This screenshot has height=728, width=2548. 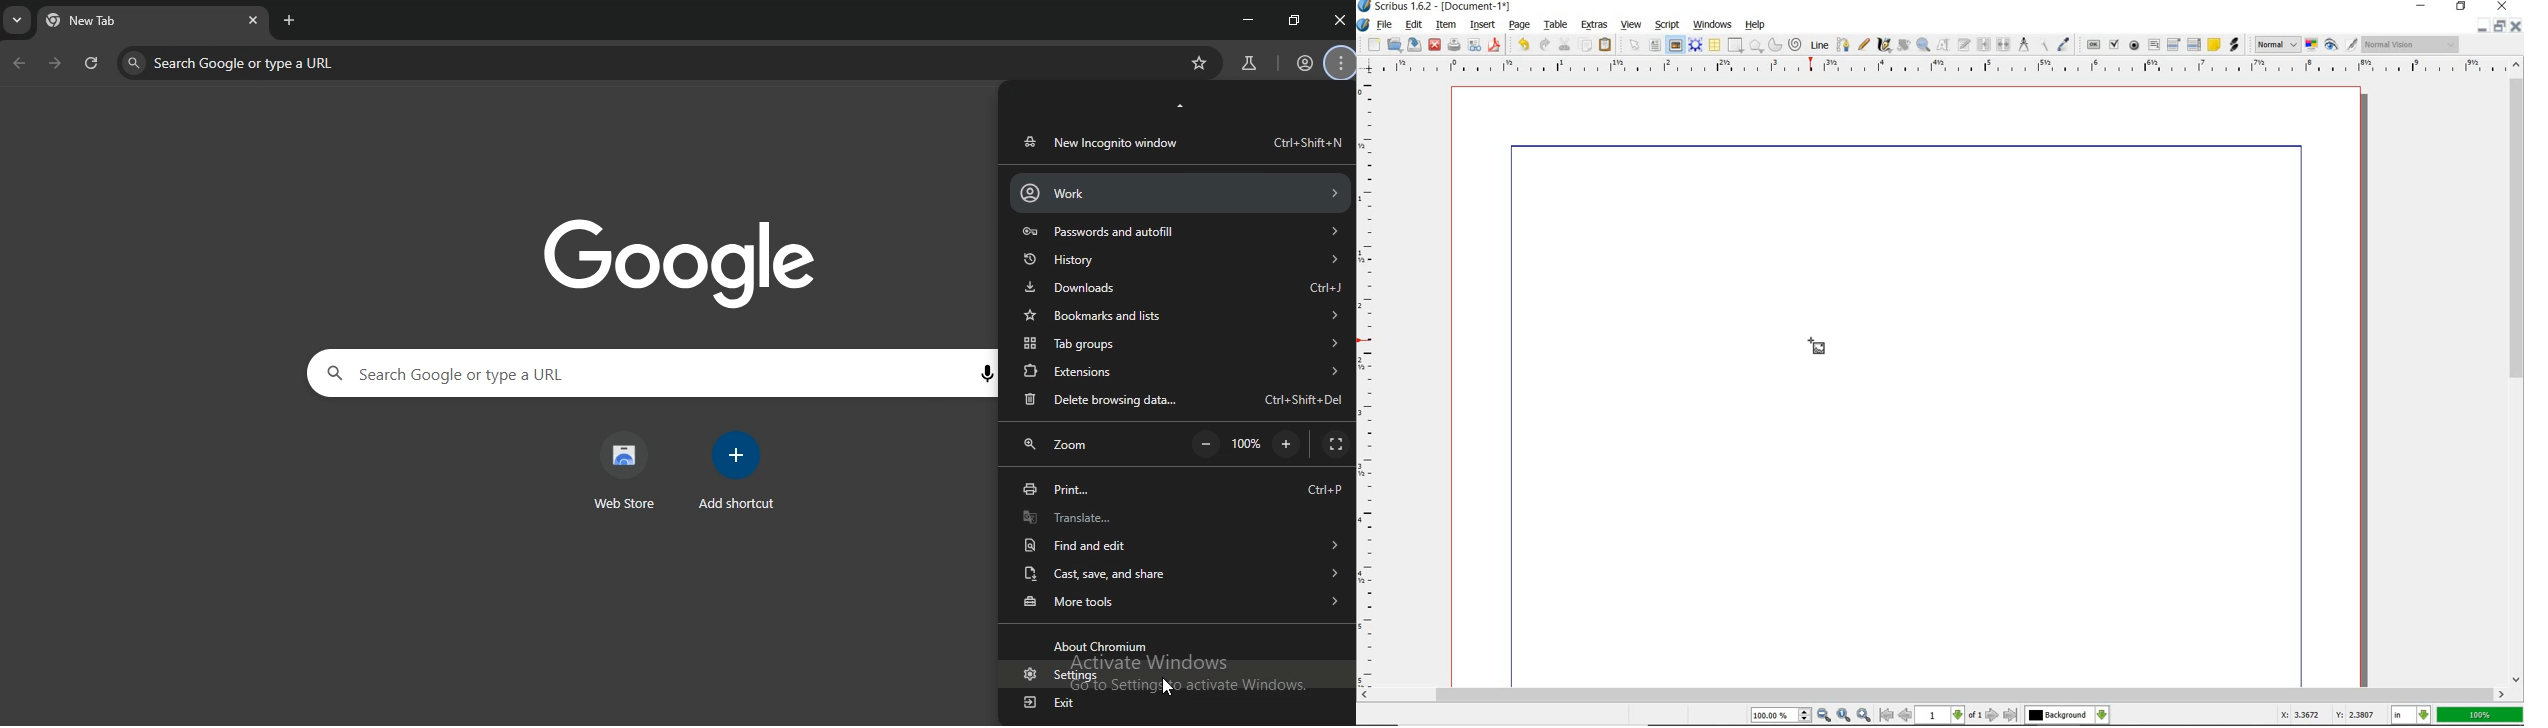 What do you see at coordinates (1884, 46) in the screenshot?
I see `calligraphic line` at bounding box center [1884, 46].